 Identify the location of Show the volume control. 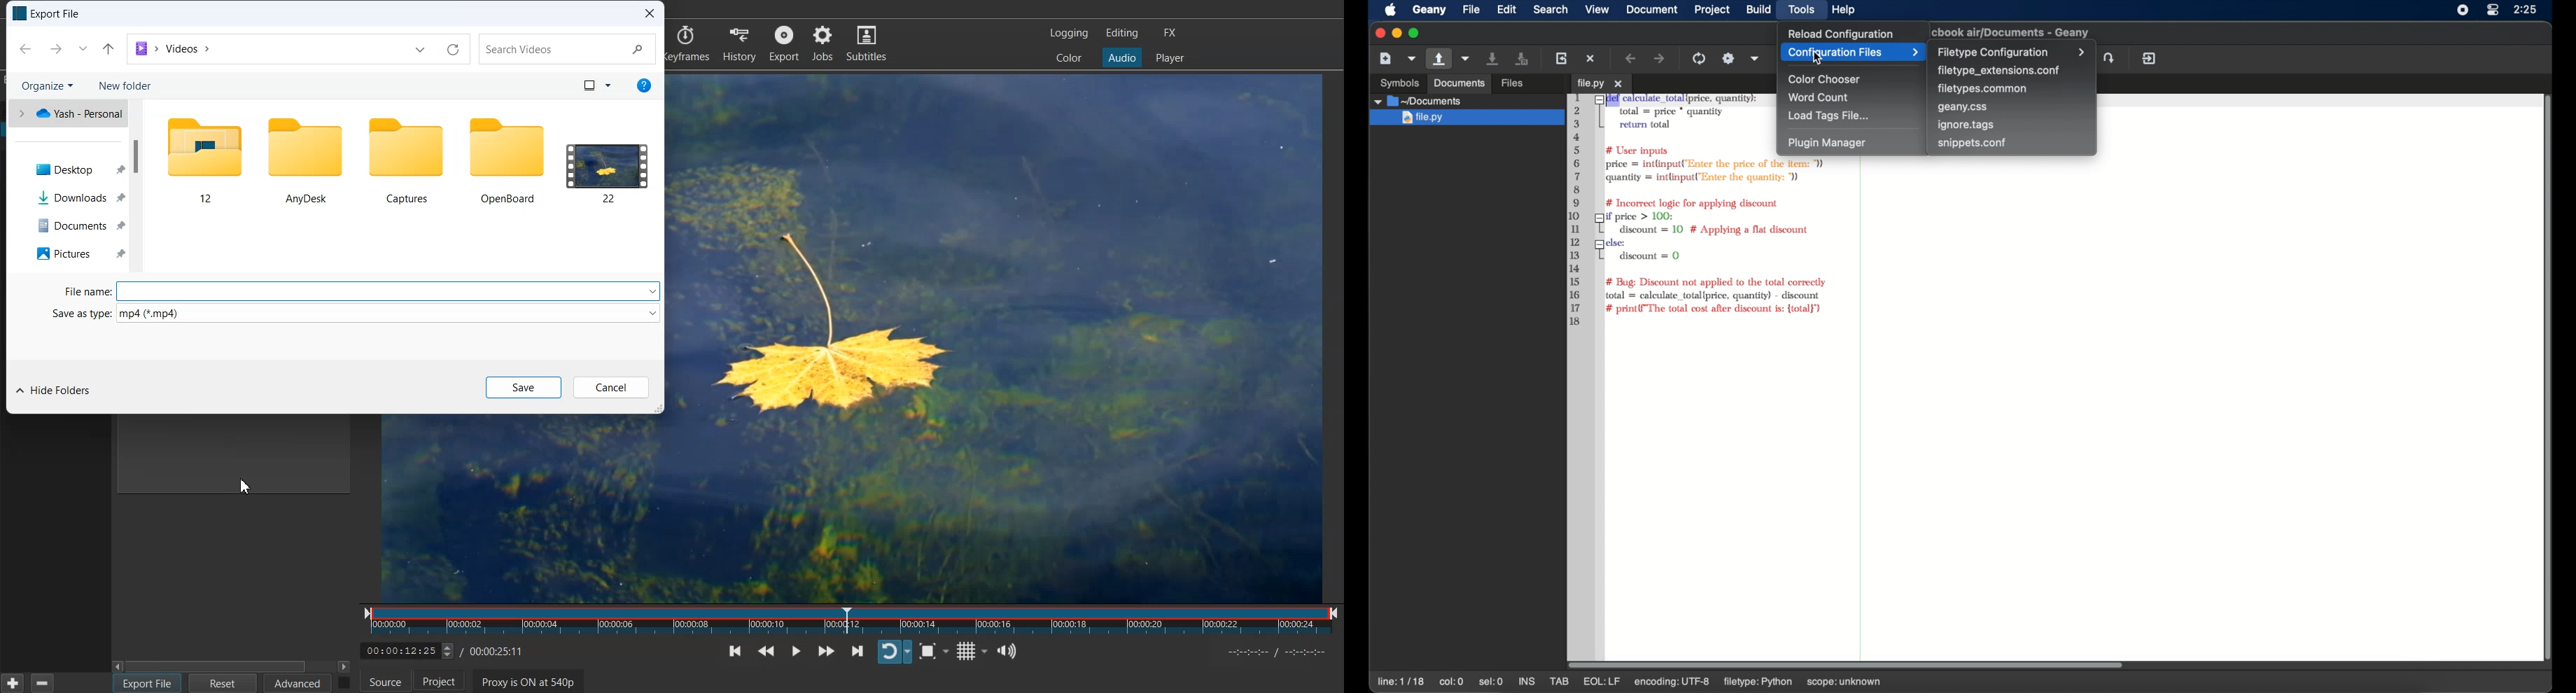
(1011, 650).